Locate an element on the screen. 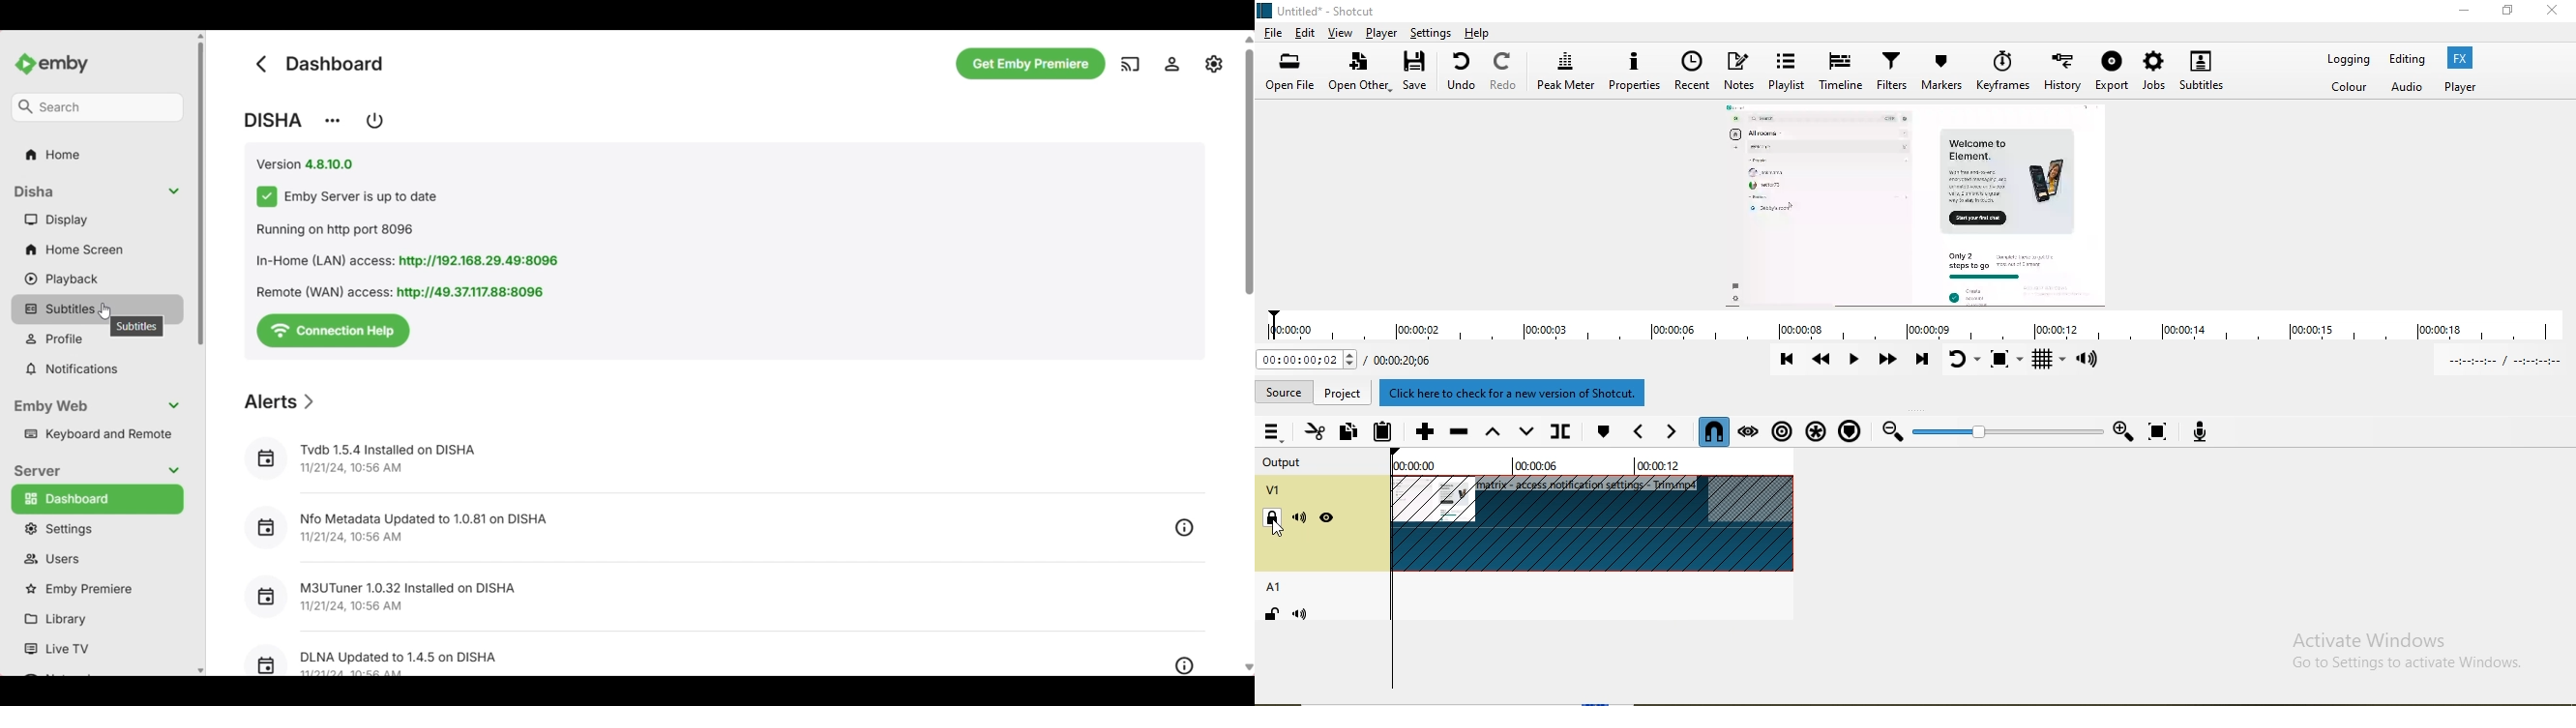 This screenshot has height=728, width=2576. Restore is located at coordinates (2508, 11).